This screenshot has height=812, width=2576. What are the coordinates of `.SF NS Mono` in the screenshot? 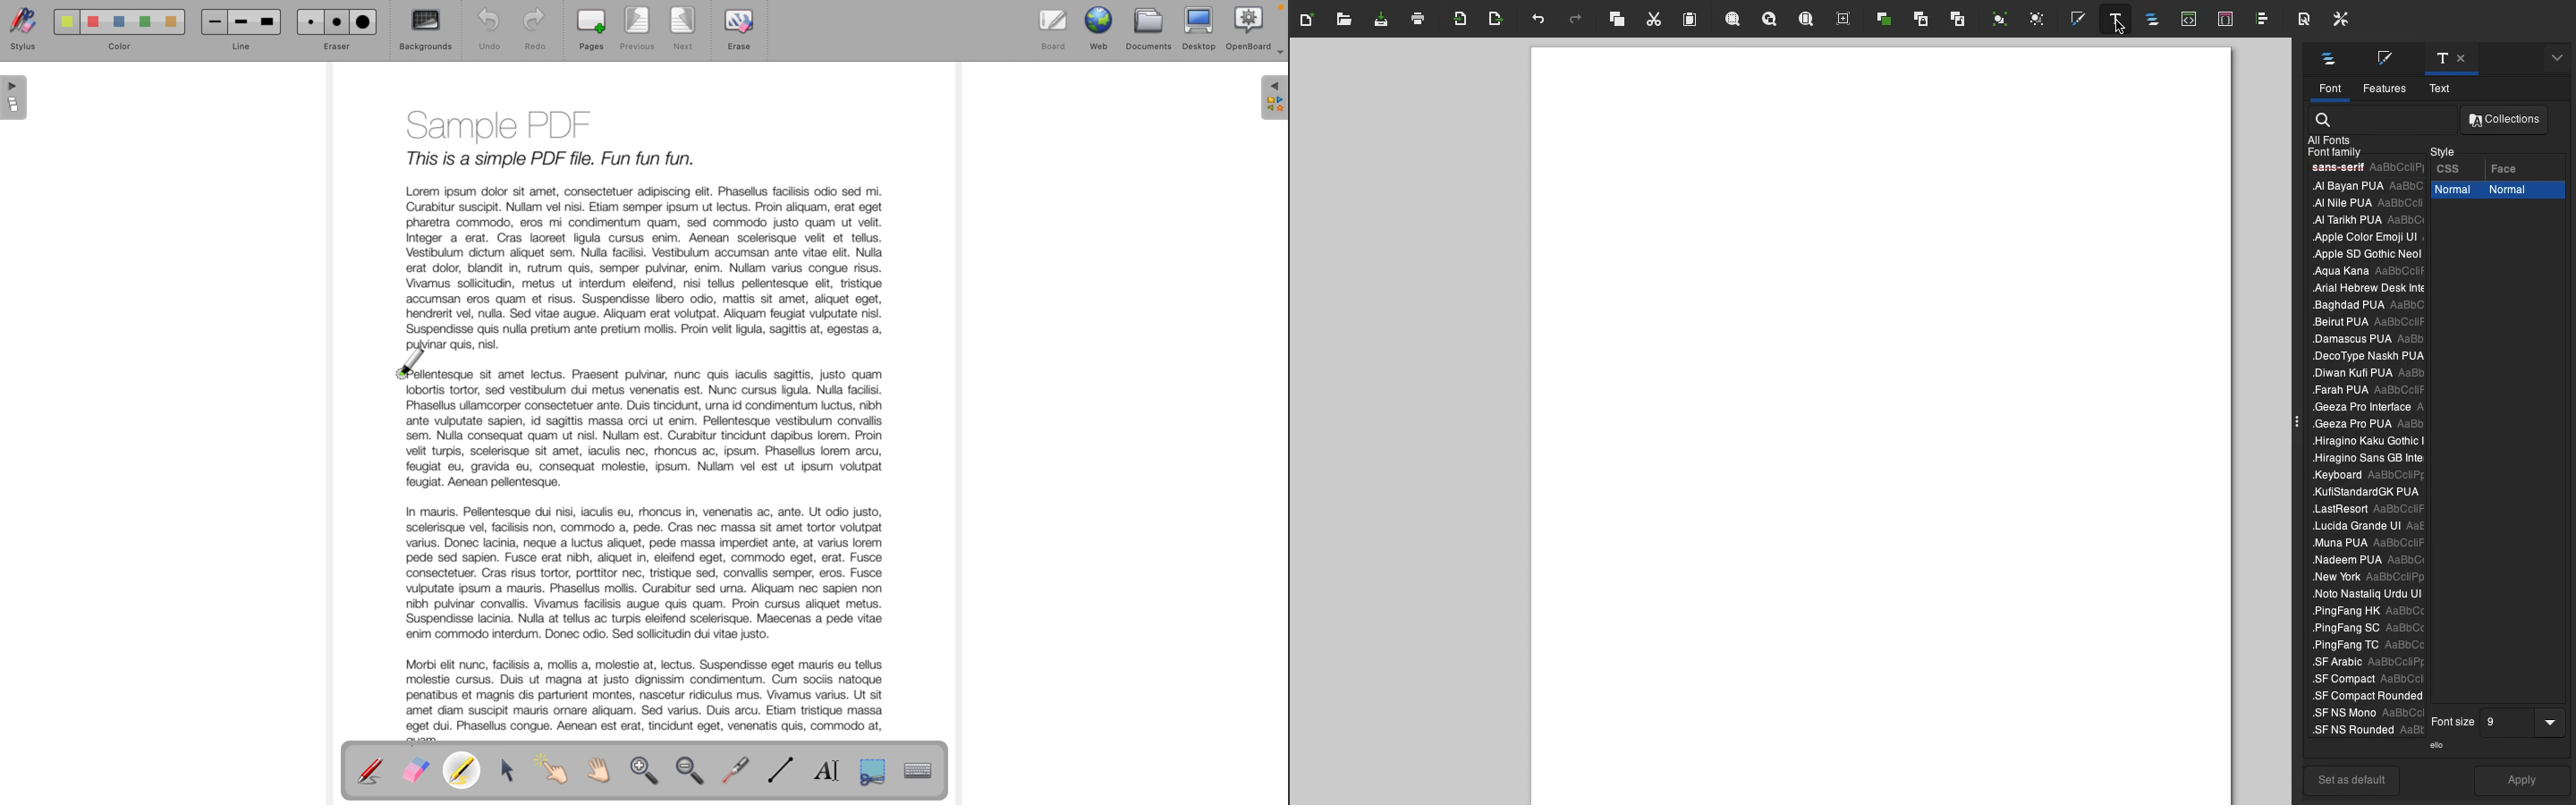 It's located at (2365, 714).